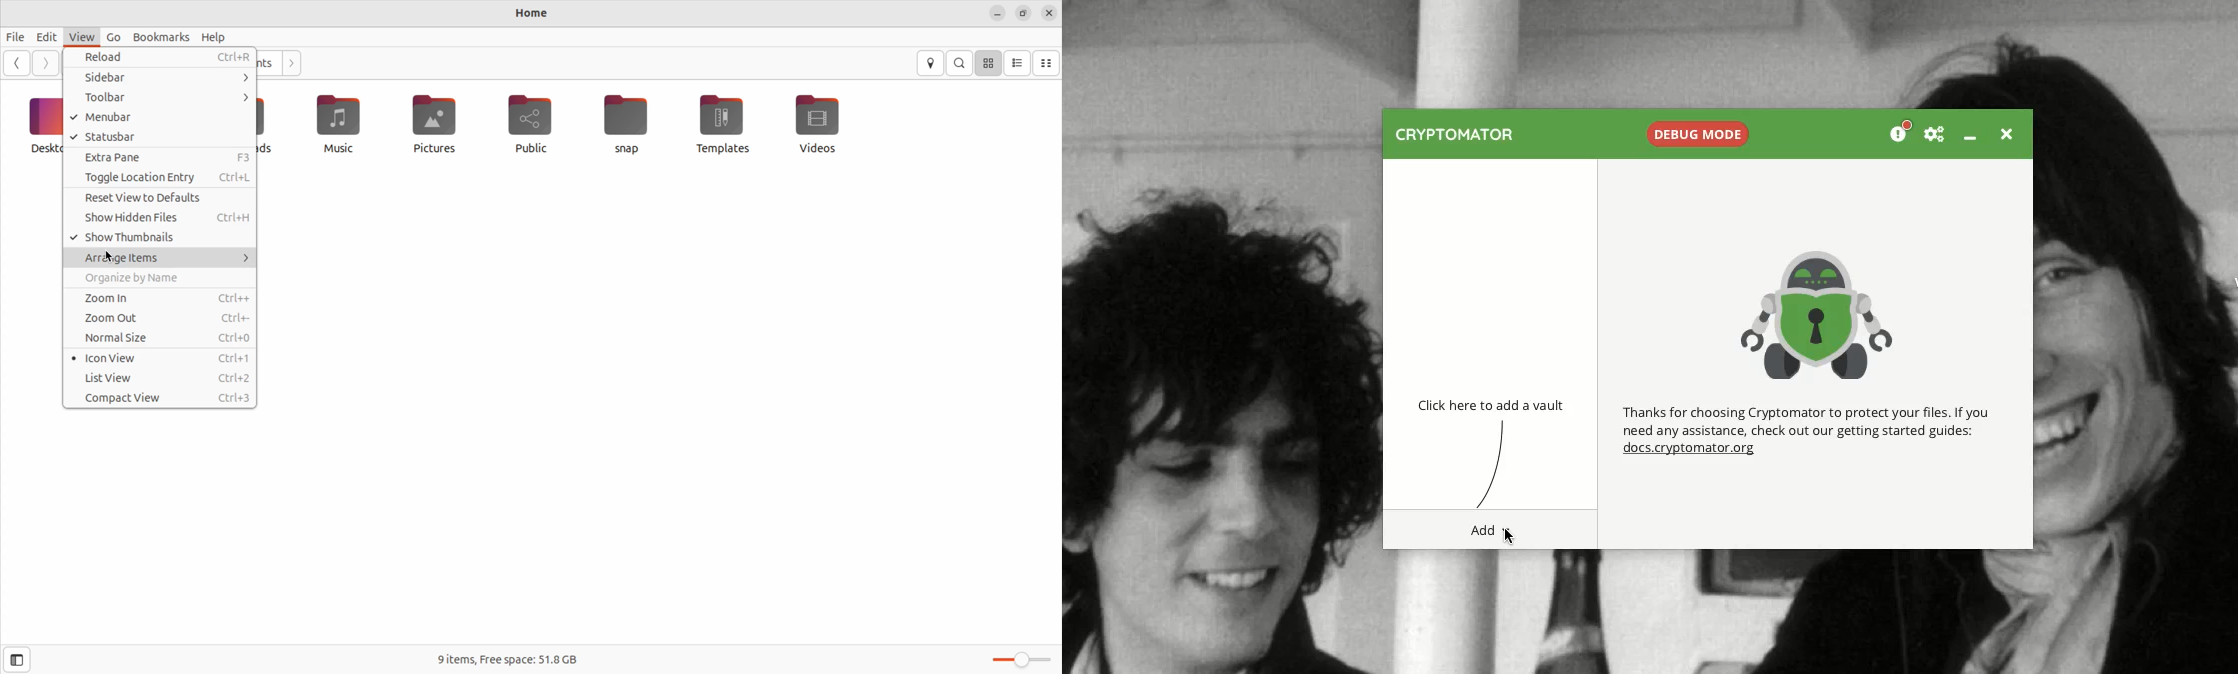  What do you see at coordinates (161, 98) in the screenshot?
I see `toolbar` at bounding box center [161, 98].